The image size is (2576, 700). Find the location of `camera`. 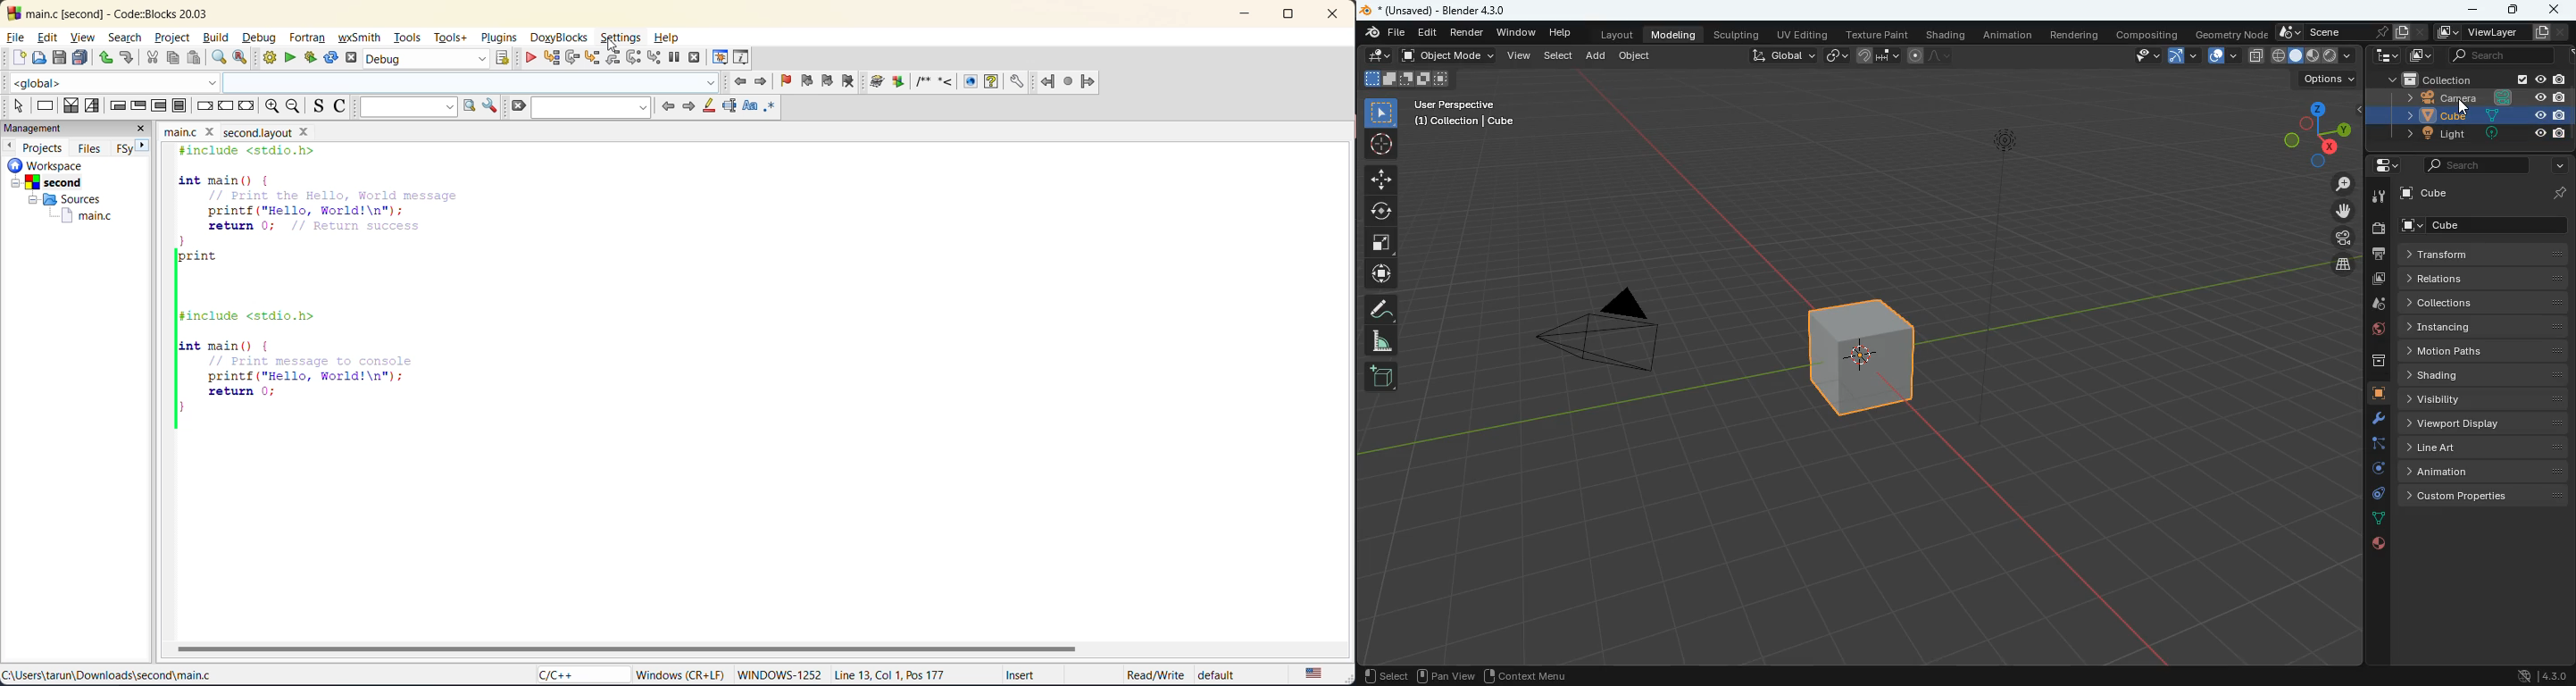

camera is located at coordinates (2376, 229).